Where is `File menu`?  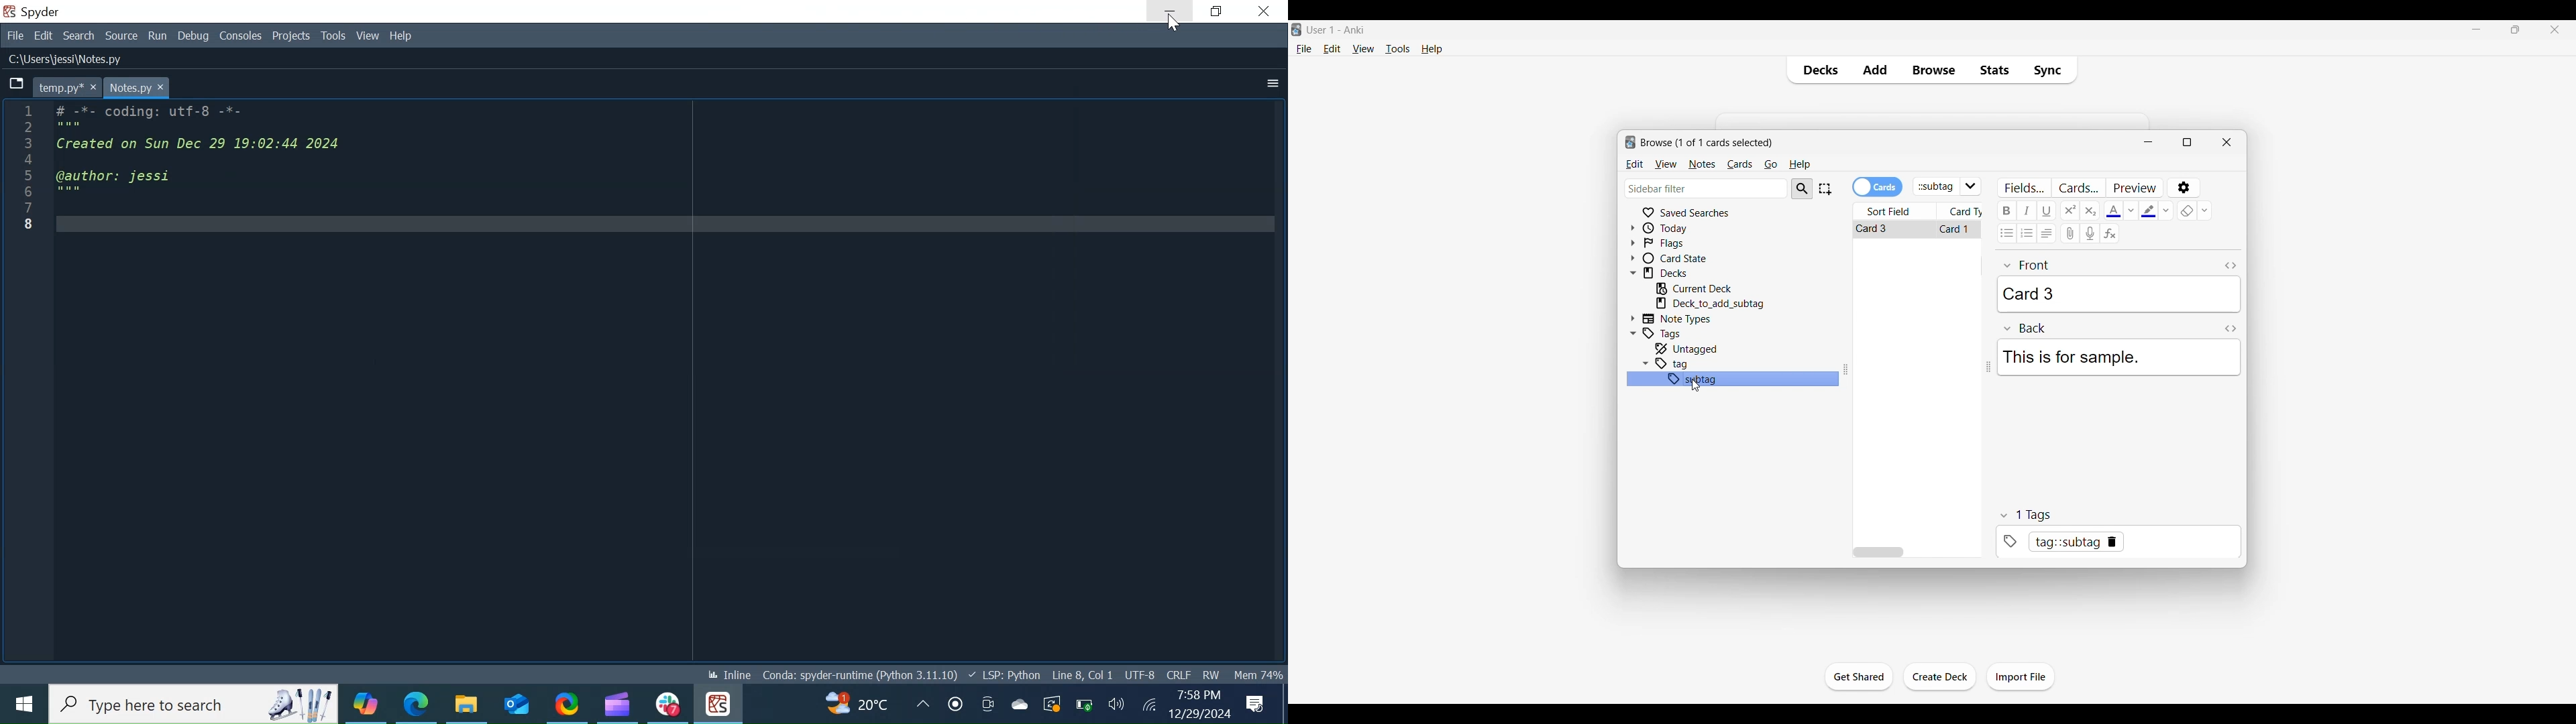
File menu is located at coordinates (1304, 49).